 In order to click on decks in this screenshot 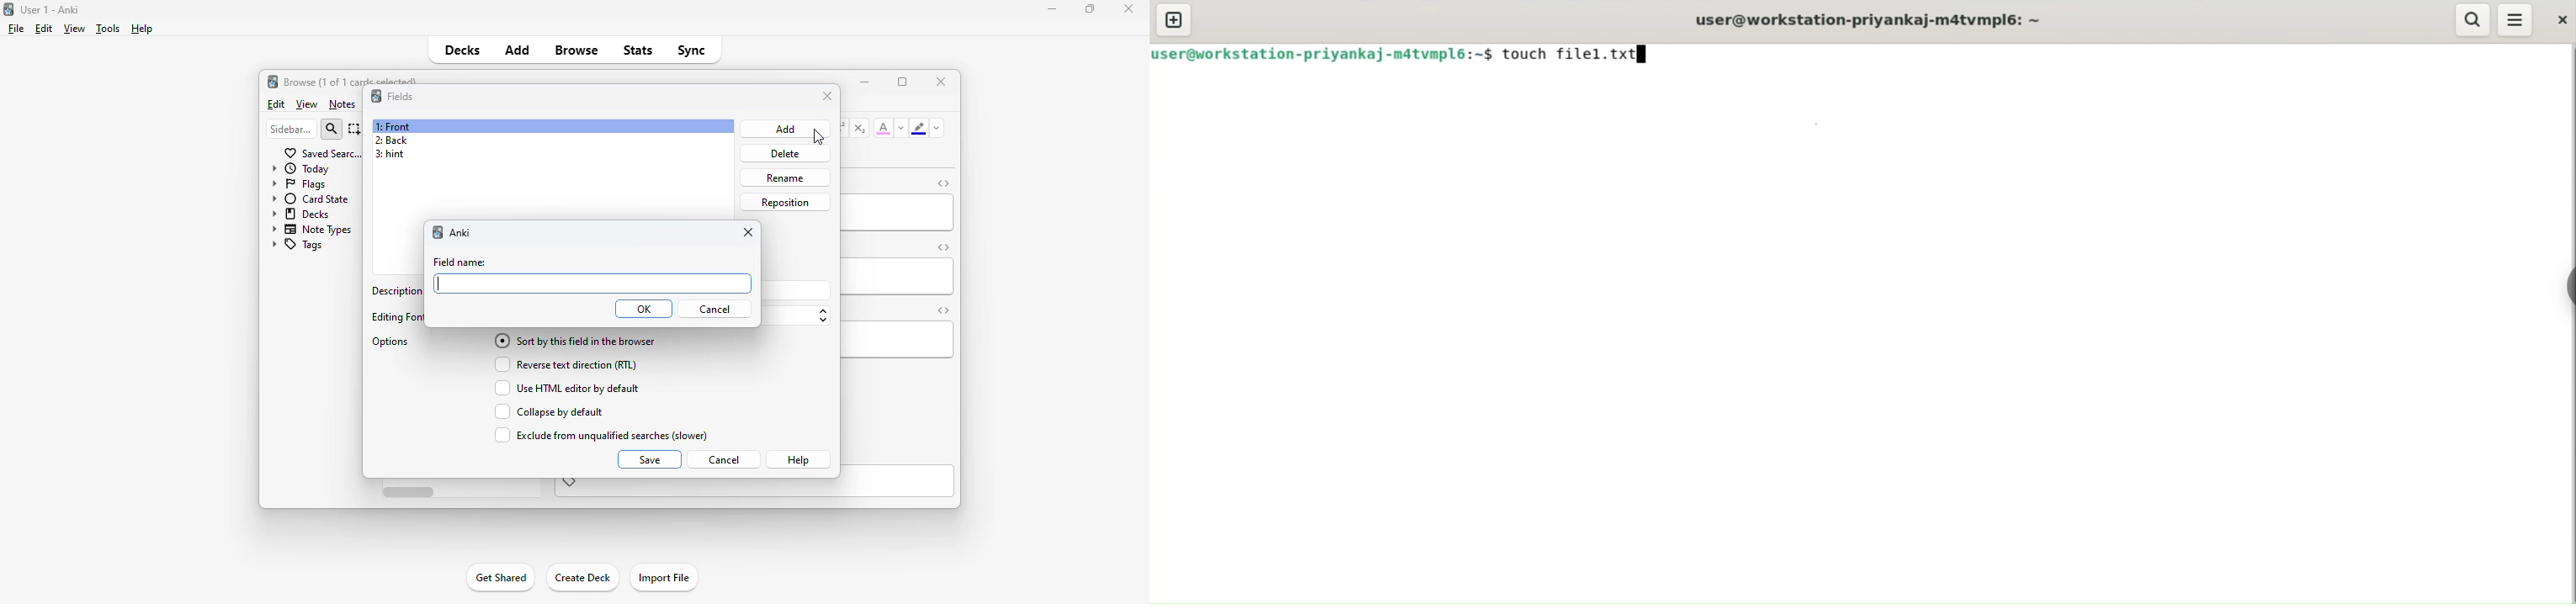, I will do `click(463, 50)`.